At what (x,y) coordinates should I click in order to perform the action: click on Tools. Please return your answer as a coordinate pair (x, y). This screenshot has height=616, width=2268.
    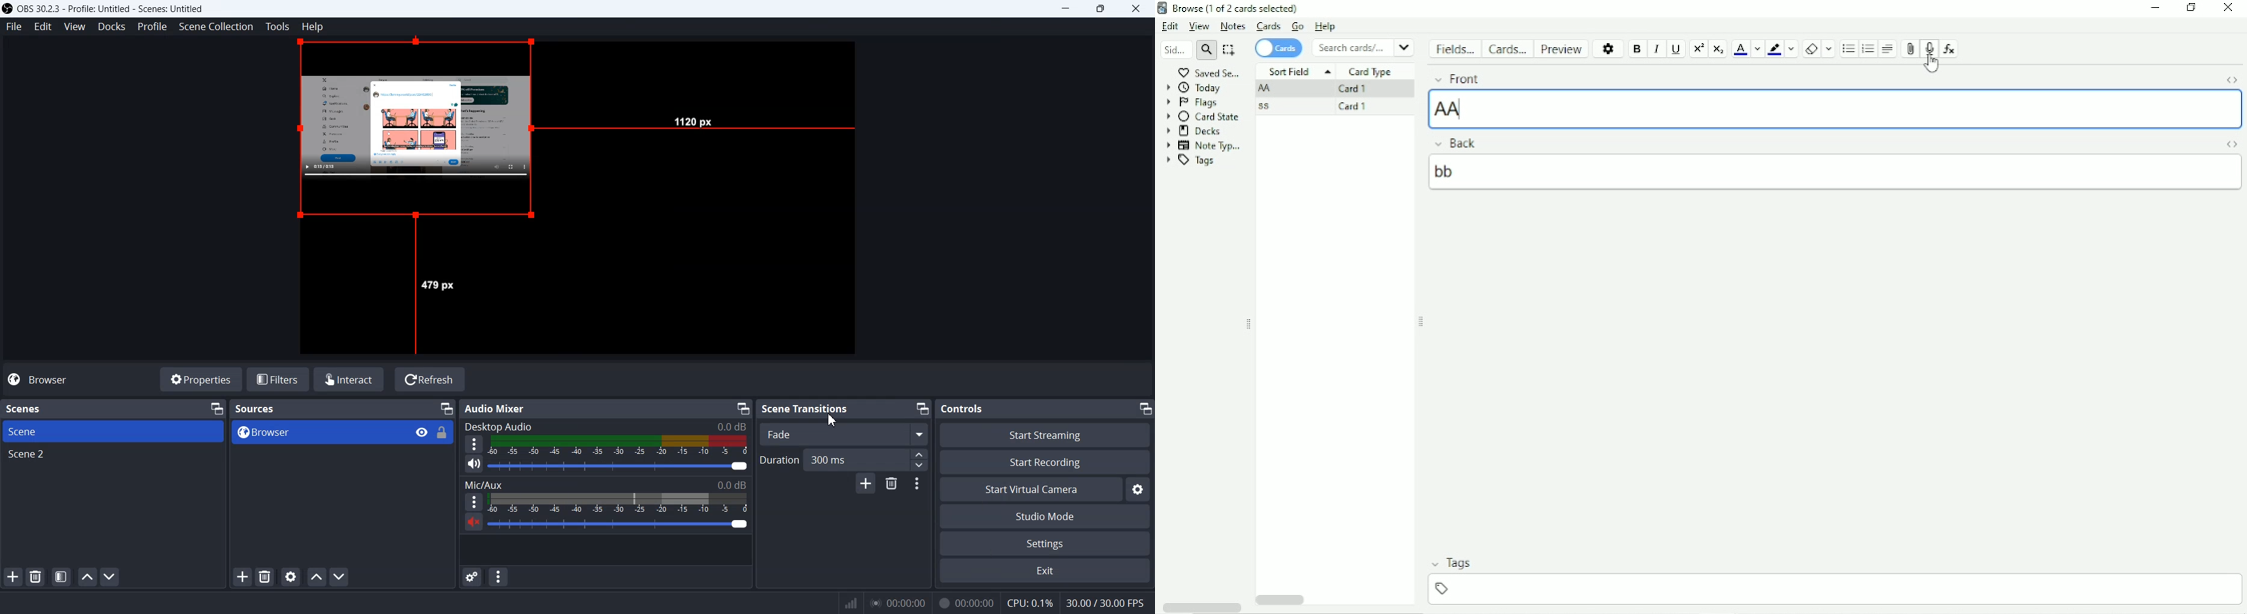
    Looking at the image, I should click on (278, 27).